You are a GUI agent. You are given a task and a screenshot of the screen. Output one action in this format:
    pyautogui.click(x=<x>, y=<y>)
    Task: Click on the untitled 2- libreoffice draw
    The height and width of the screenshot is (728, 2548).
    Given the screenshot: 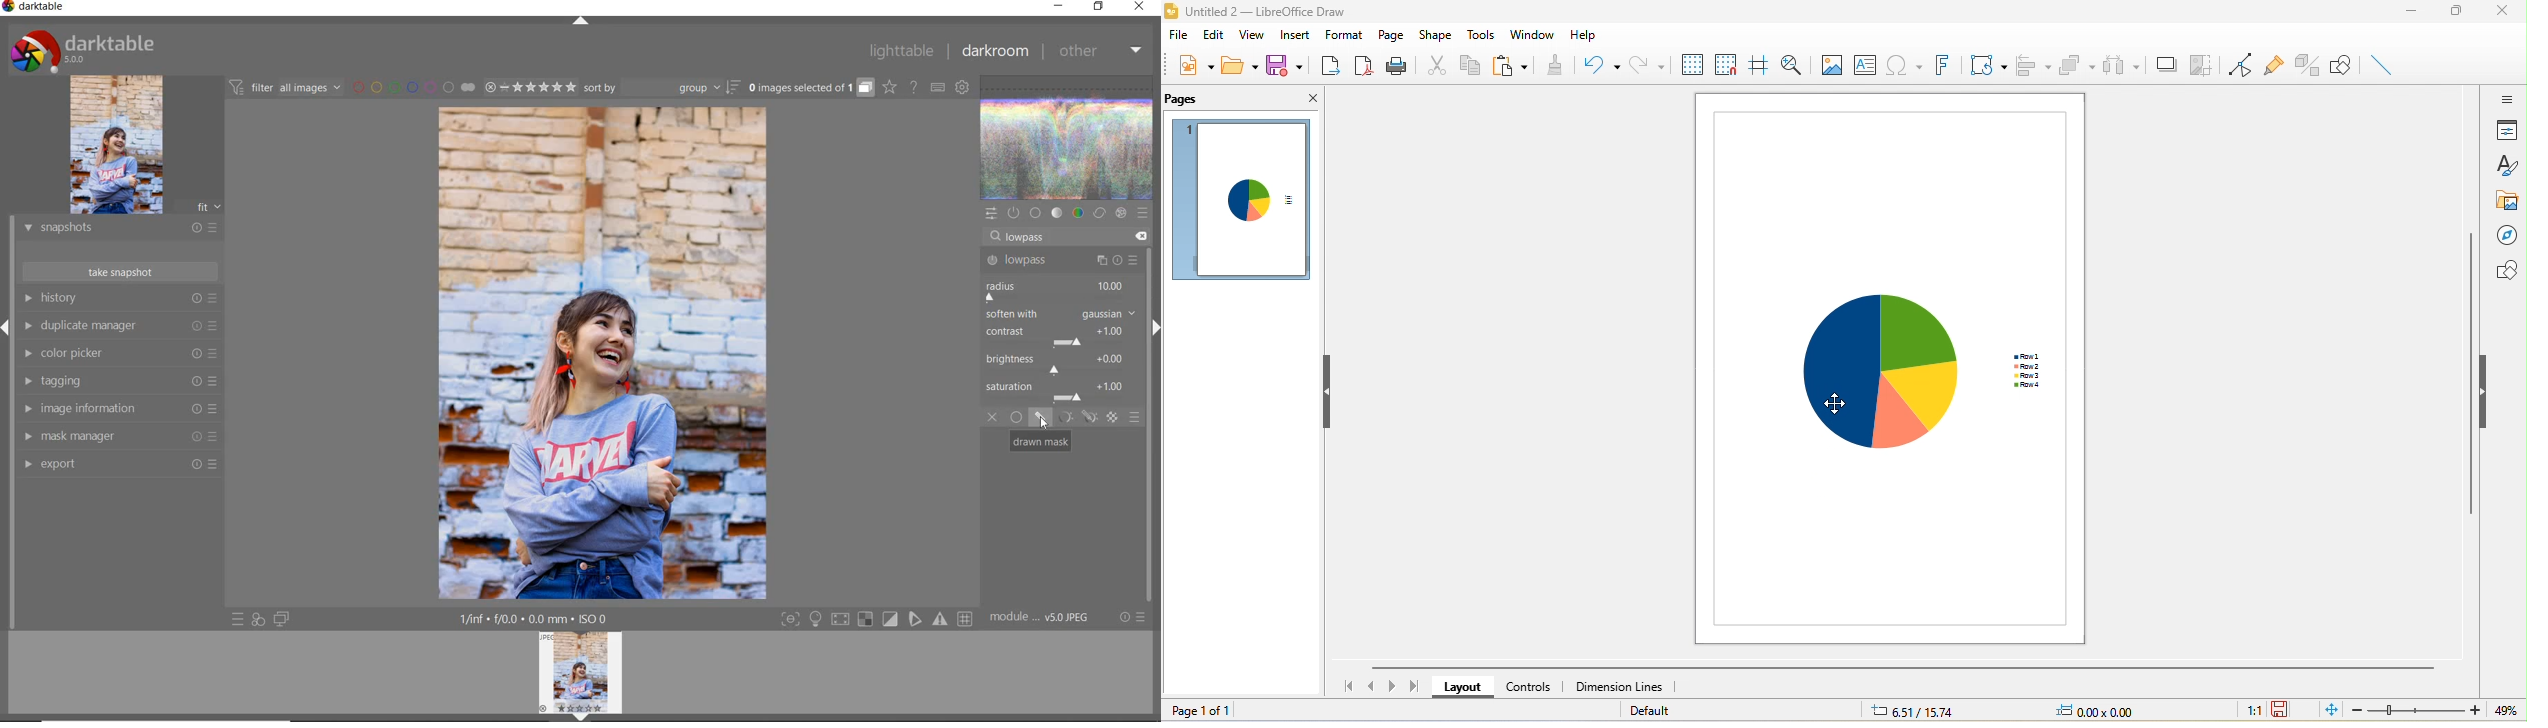 What is the action you would take?
    pyautogui.click(x=1277, y=13)
    